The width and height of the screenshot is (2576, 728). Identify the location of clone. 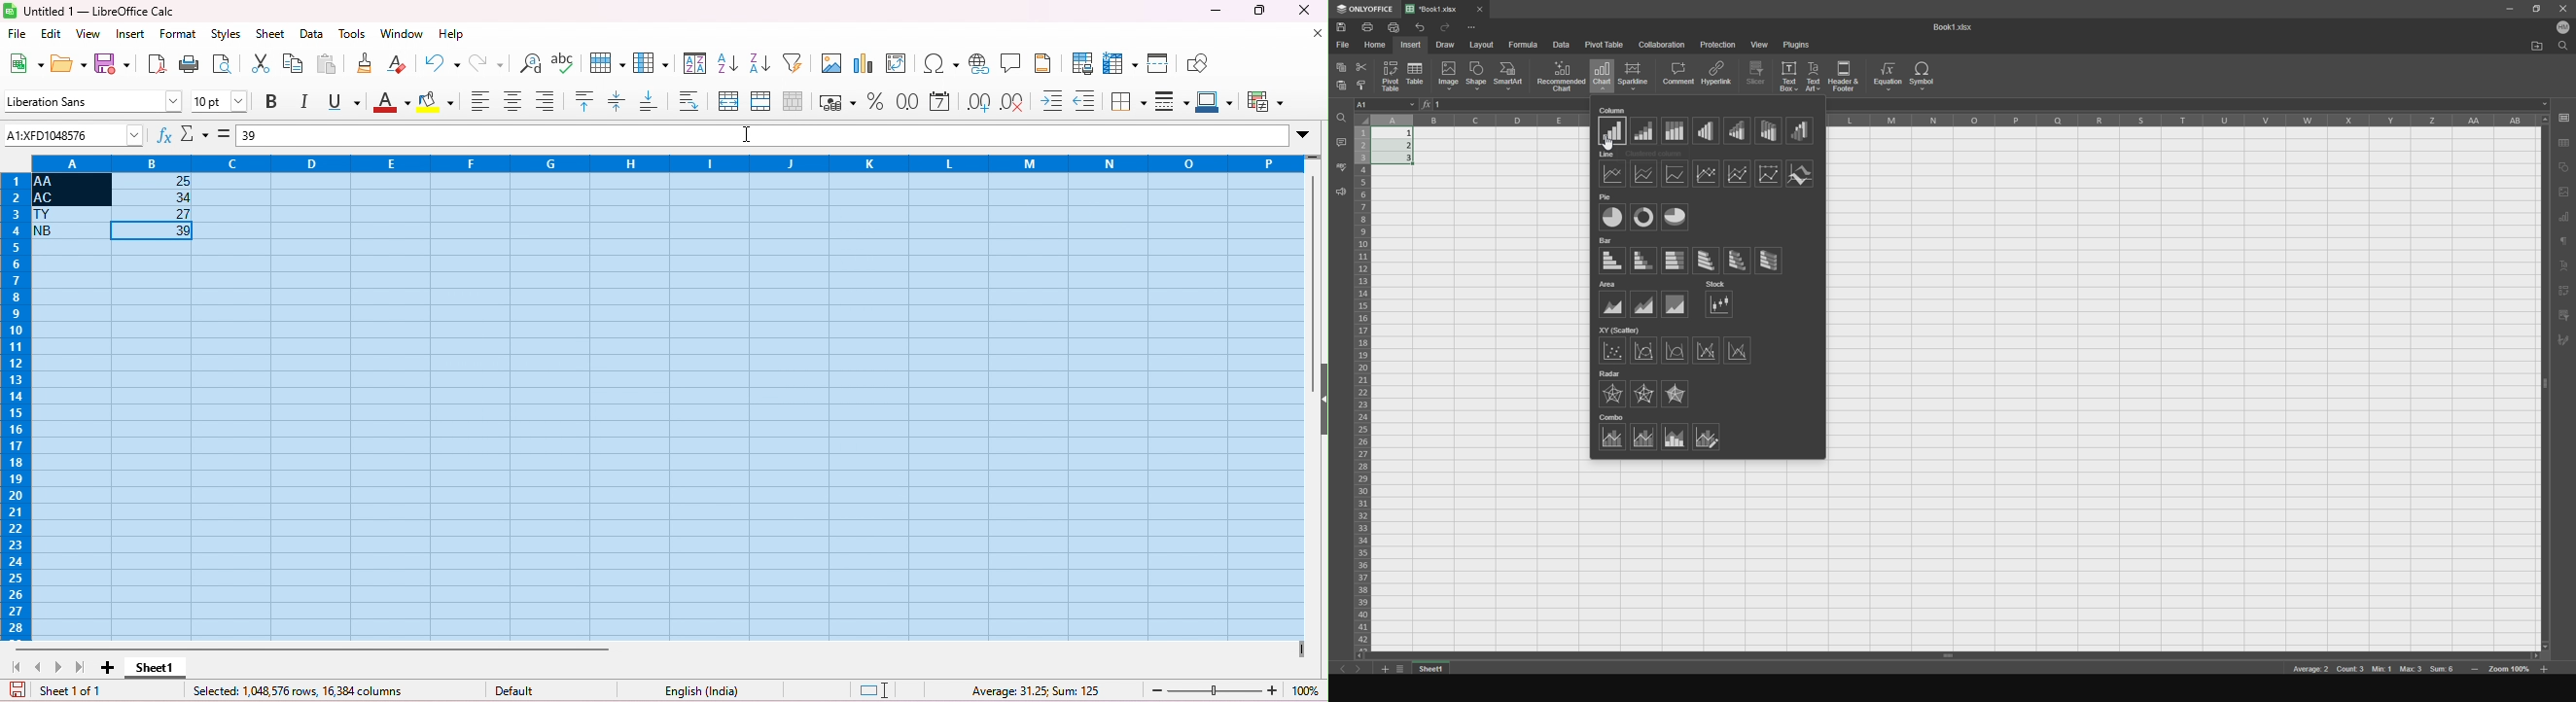
(367, 62).